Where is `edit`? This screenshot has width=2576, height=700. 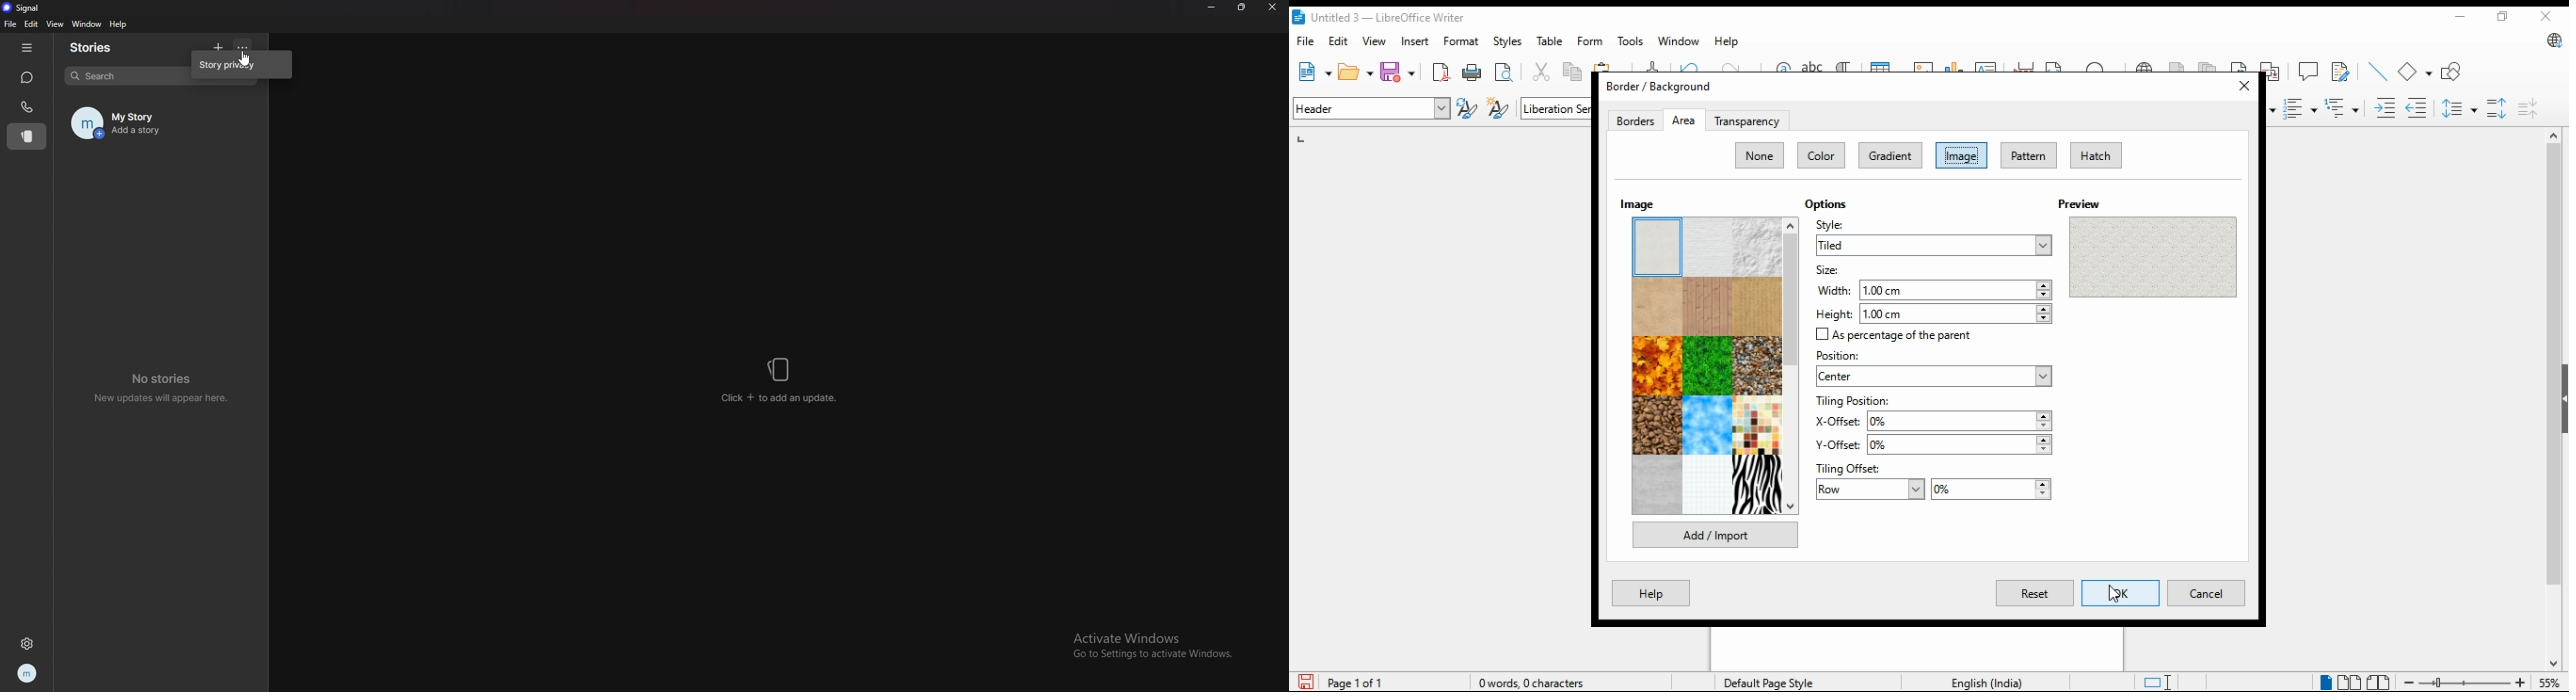
edit is located at coordinates (31, 24).